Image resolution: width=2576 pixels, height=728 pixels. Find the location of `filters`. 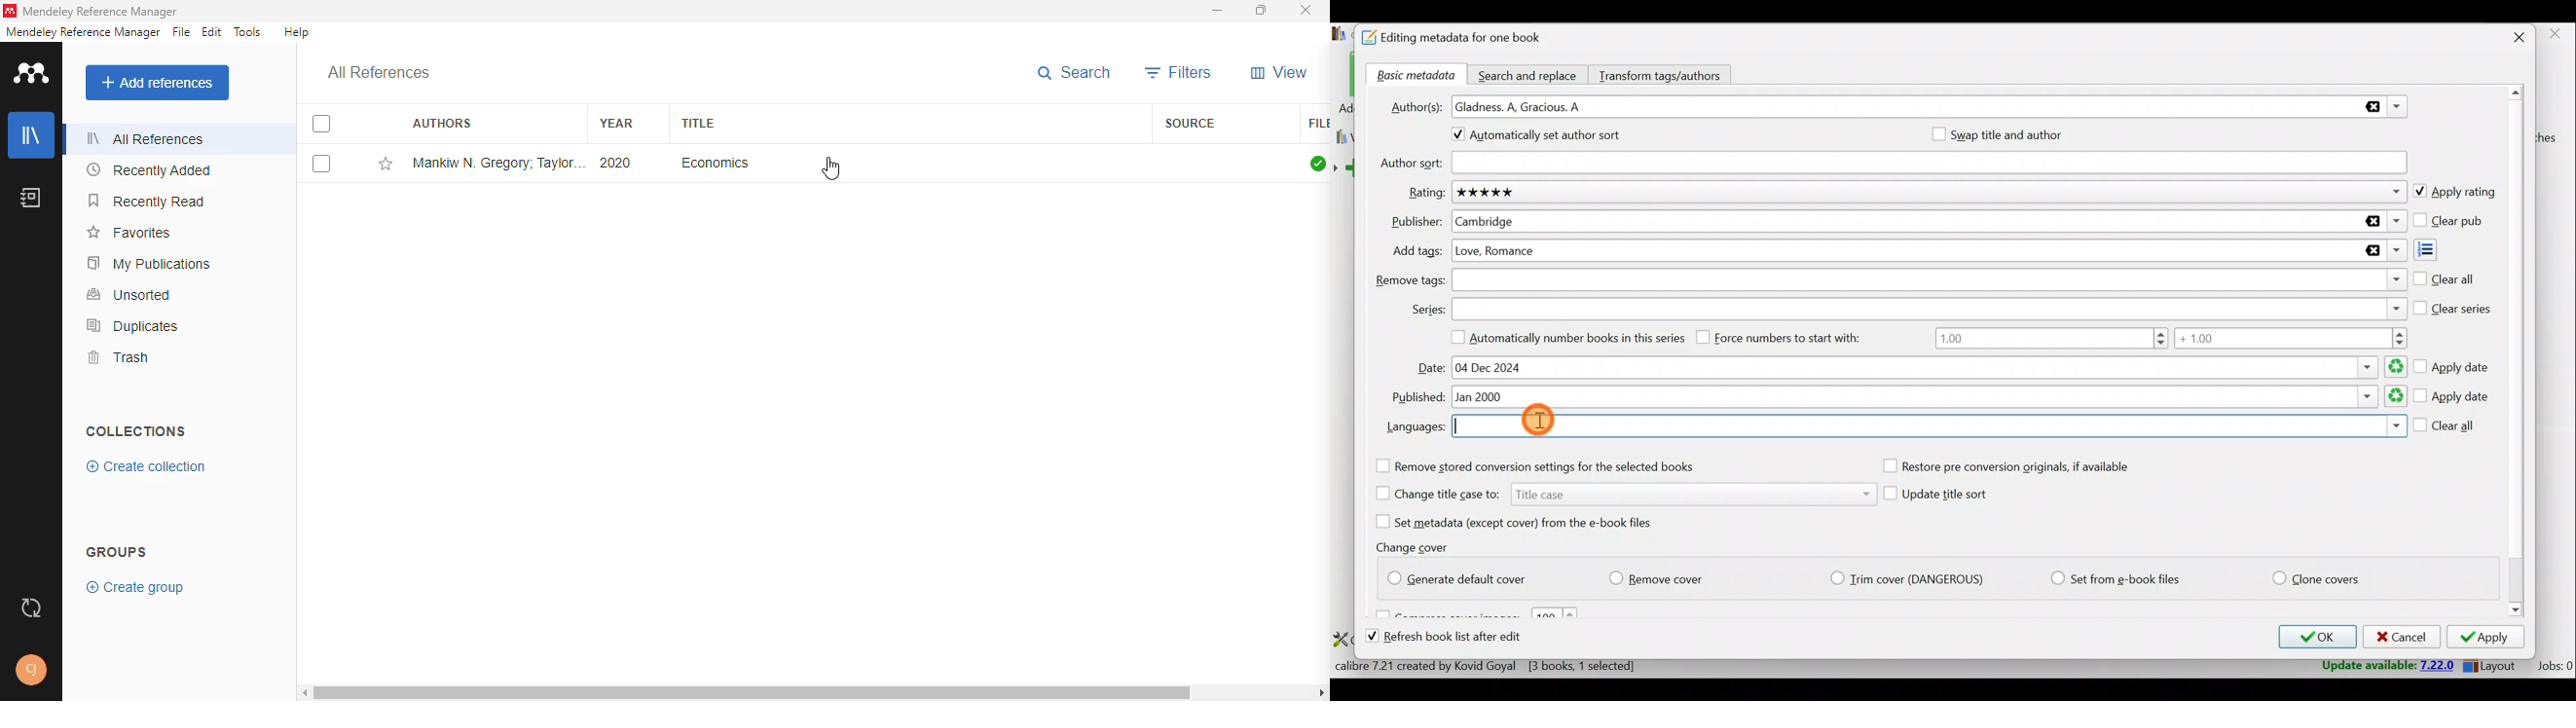

filters is located at coordinates (1181, 73).